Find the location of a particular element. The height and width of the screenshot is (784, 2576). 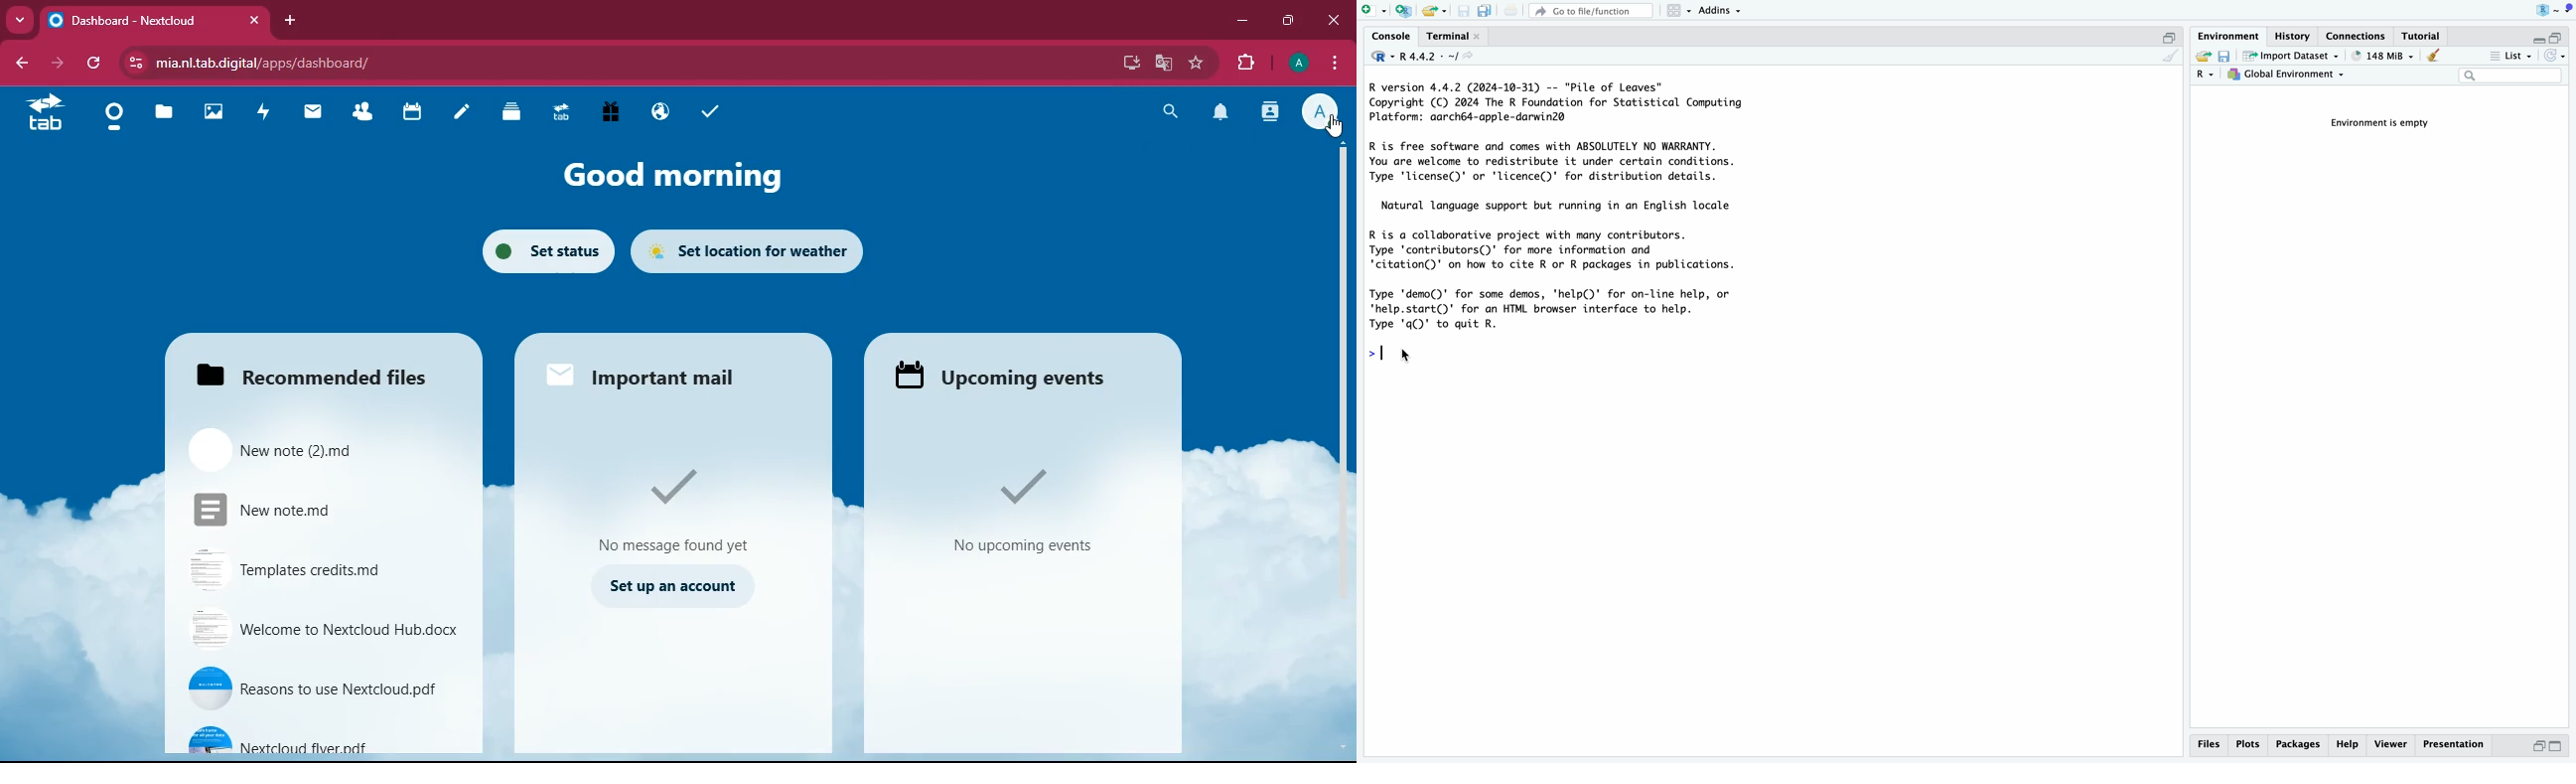

clear objects from the workspace is located at coordinates (2433, 57).